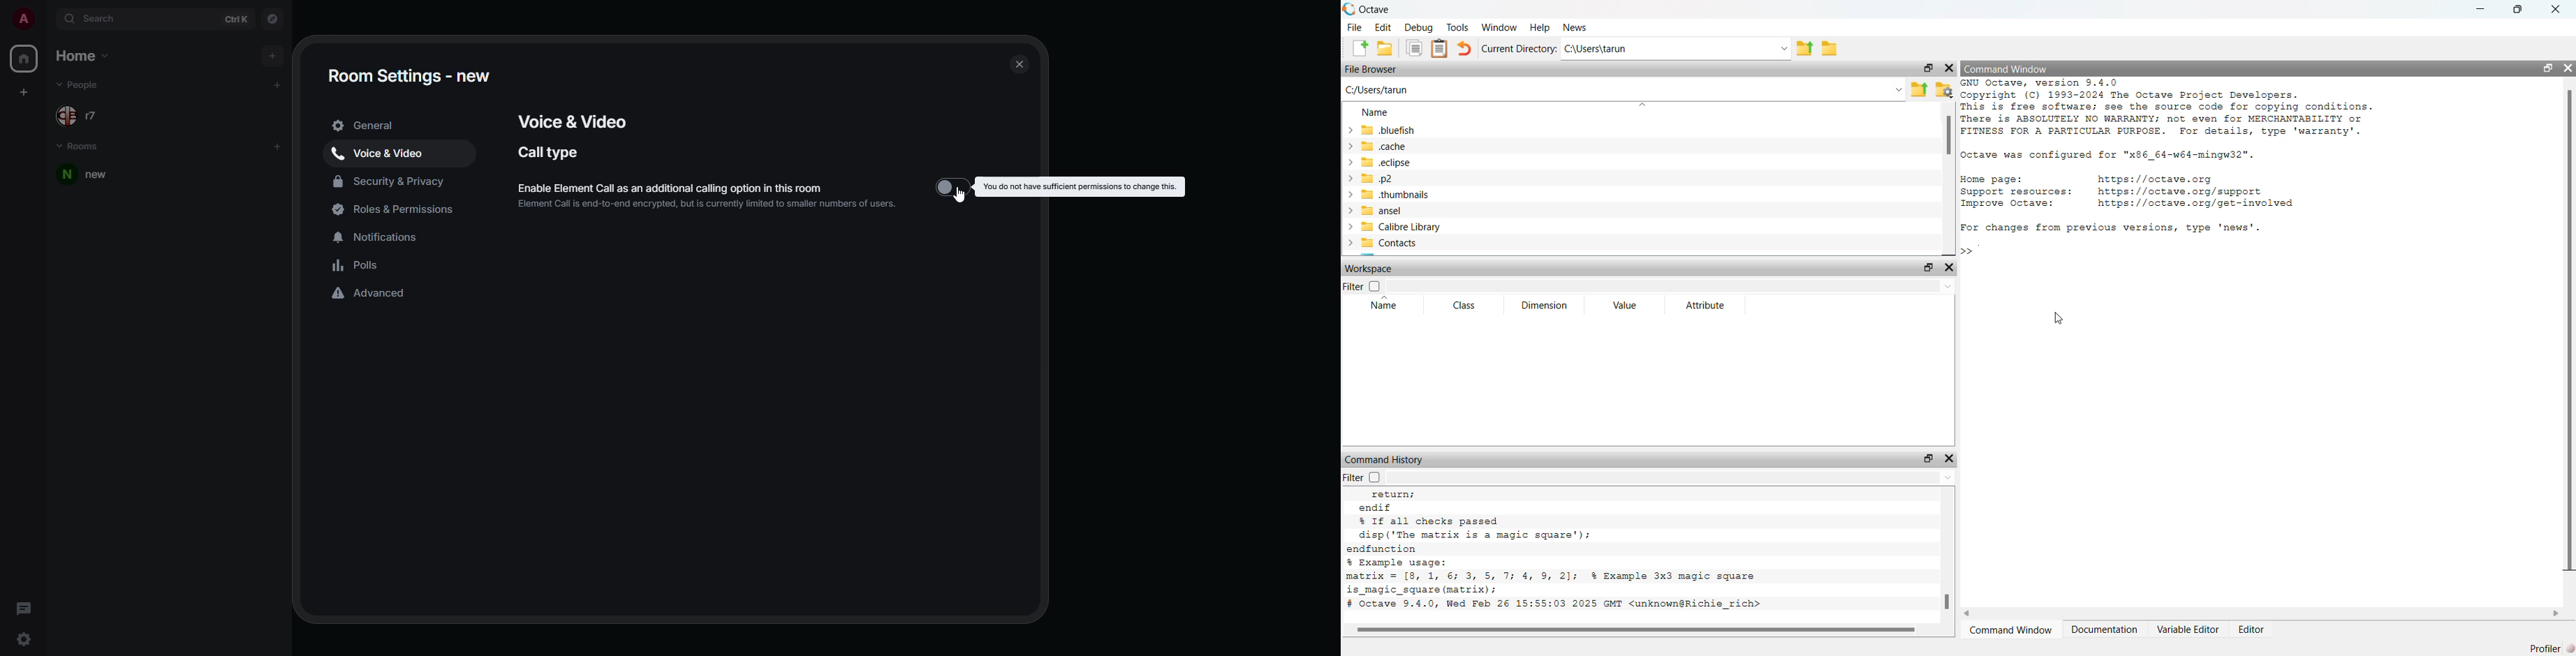  What do you see at coordinates (1081, 186) in the screenshot?
I see `you do not have permission` at bounding box center [1081, 186].